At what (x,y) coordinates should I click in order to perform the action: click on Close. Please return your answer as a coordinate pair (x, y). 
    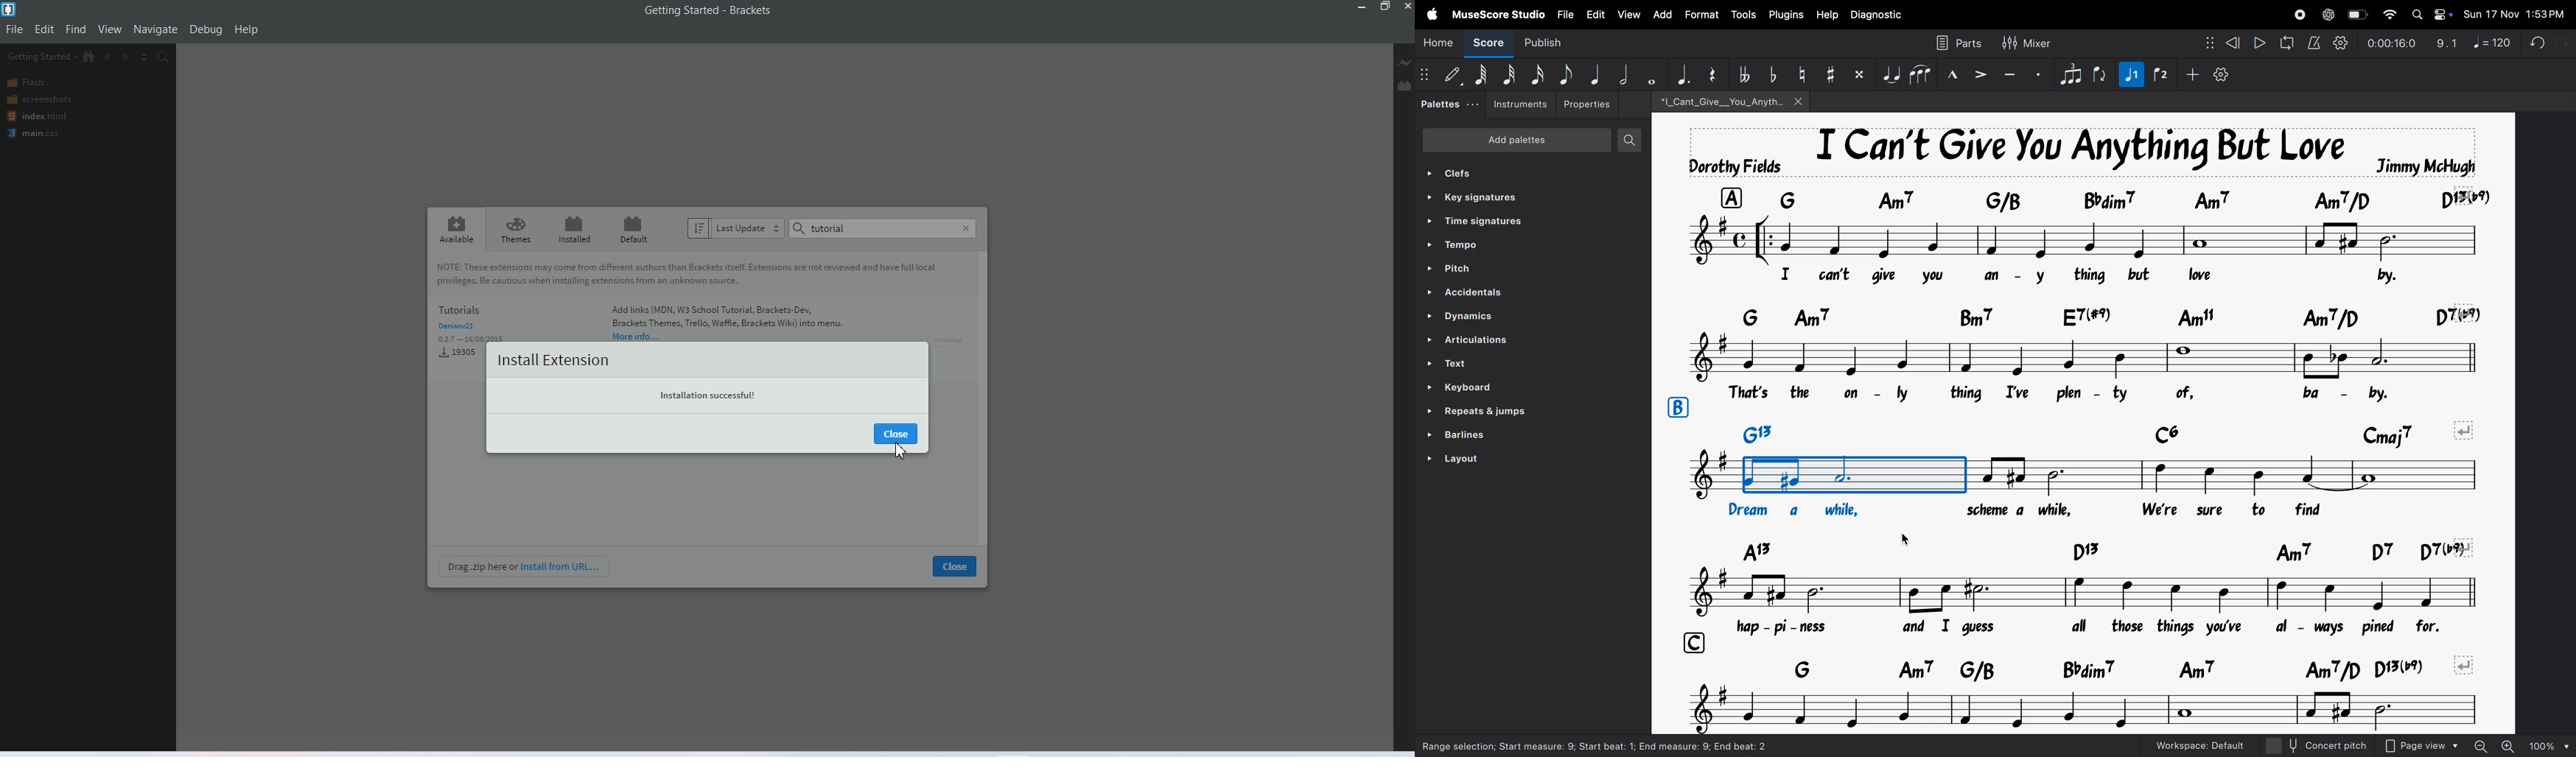
    Looking at the image, I should click on (966, 228).